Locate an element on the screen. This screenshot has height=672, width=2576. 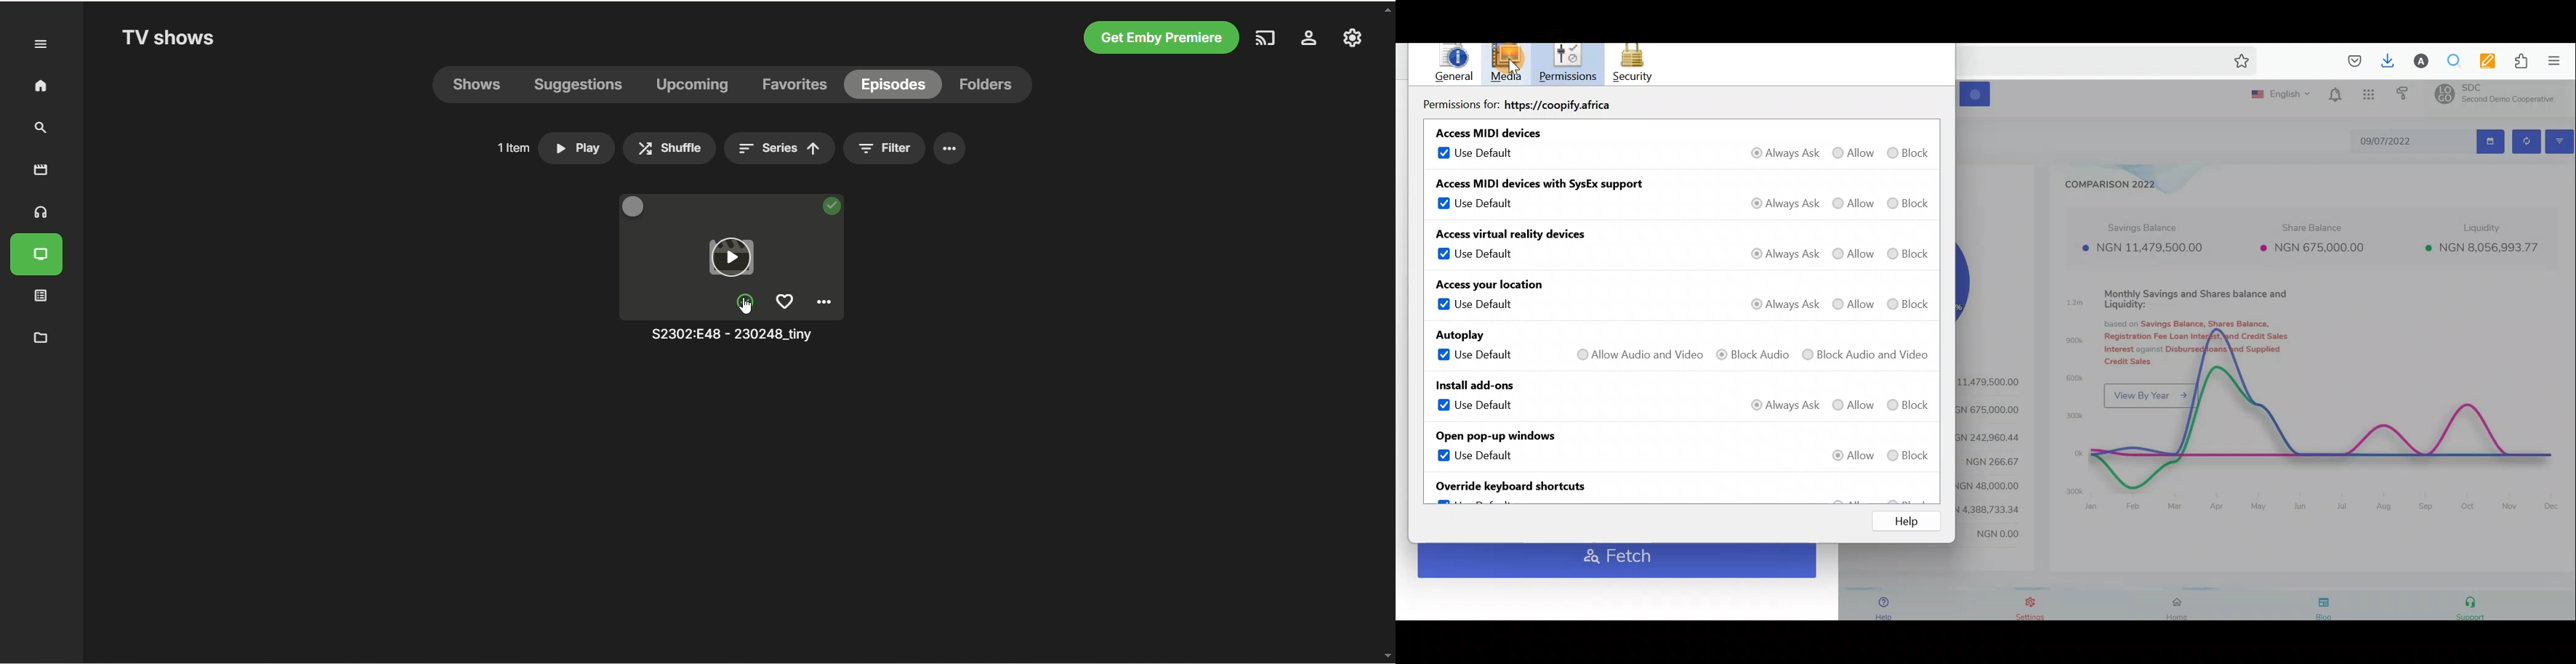
Block is located at coordinates (1910, 205).